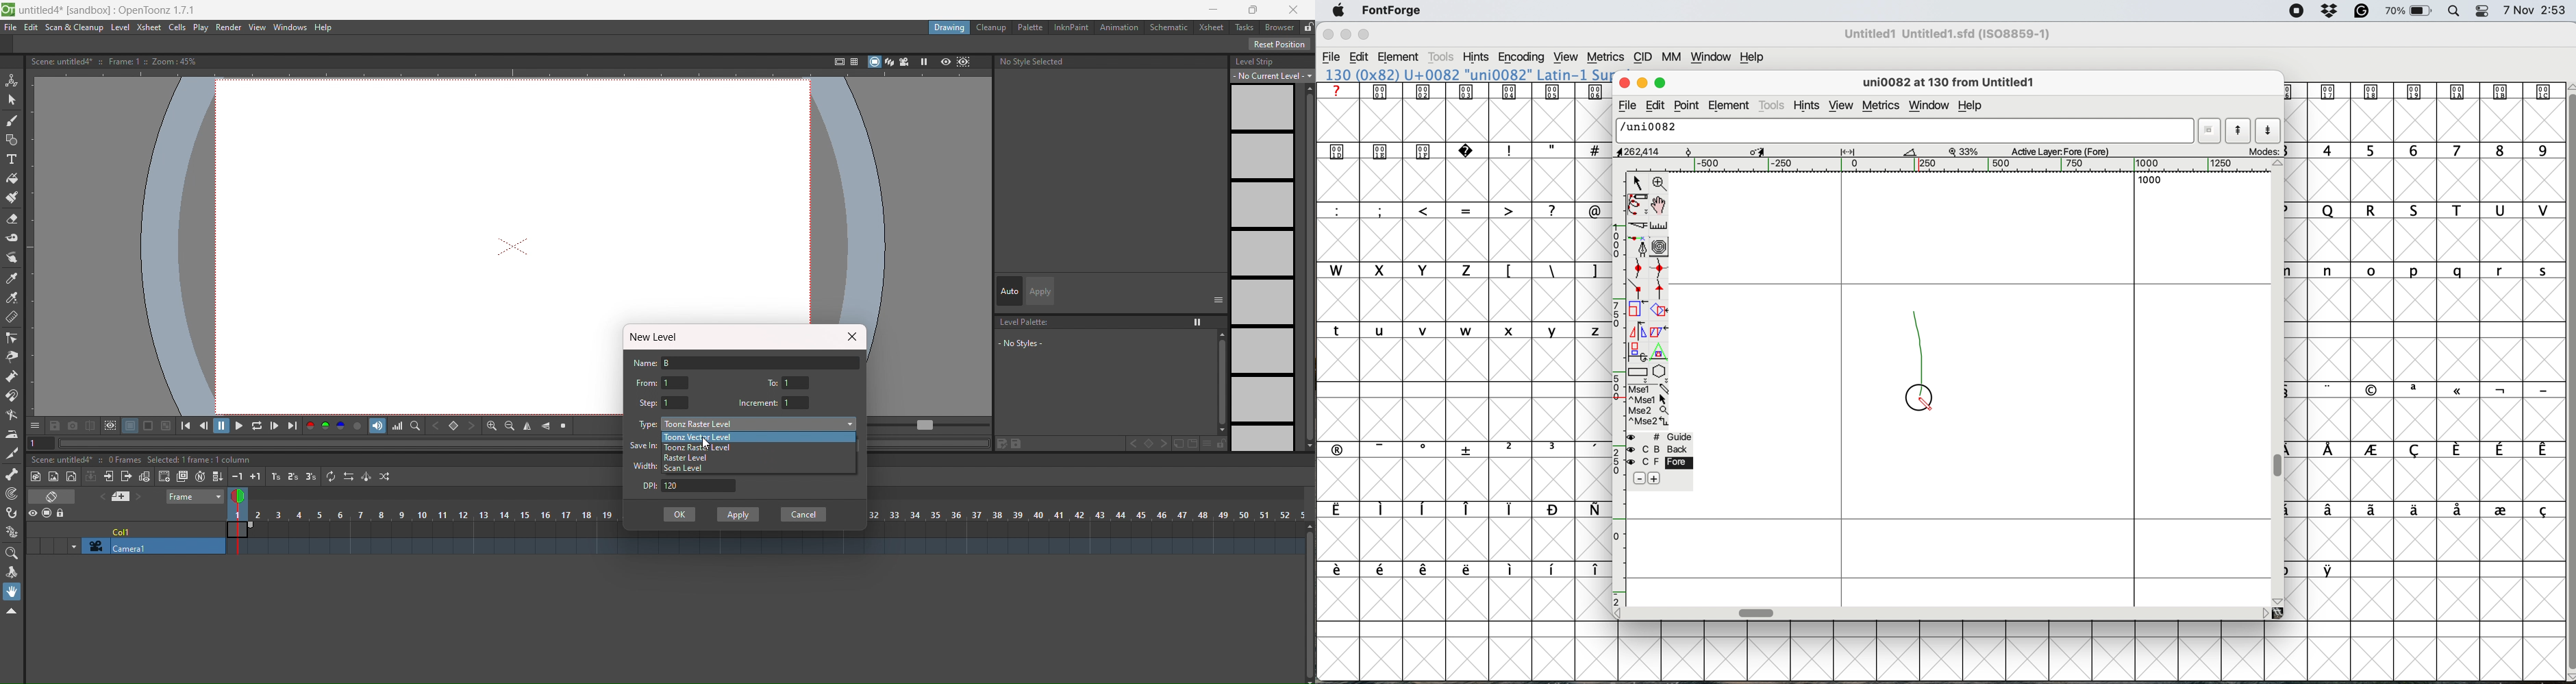 Image resolution: width=2576 pixels, height=700 pixels. What do you see at coordinates (2265, 151) in the screenshot?
I see `modes` at bounding box center [2265, 151].